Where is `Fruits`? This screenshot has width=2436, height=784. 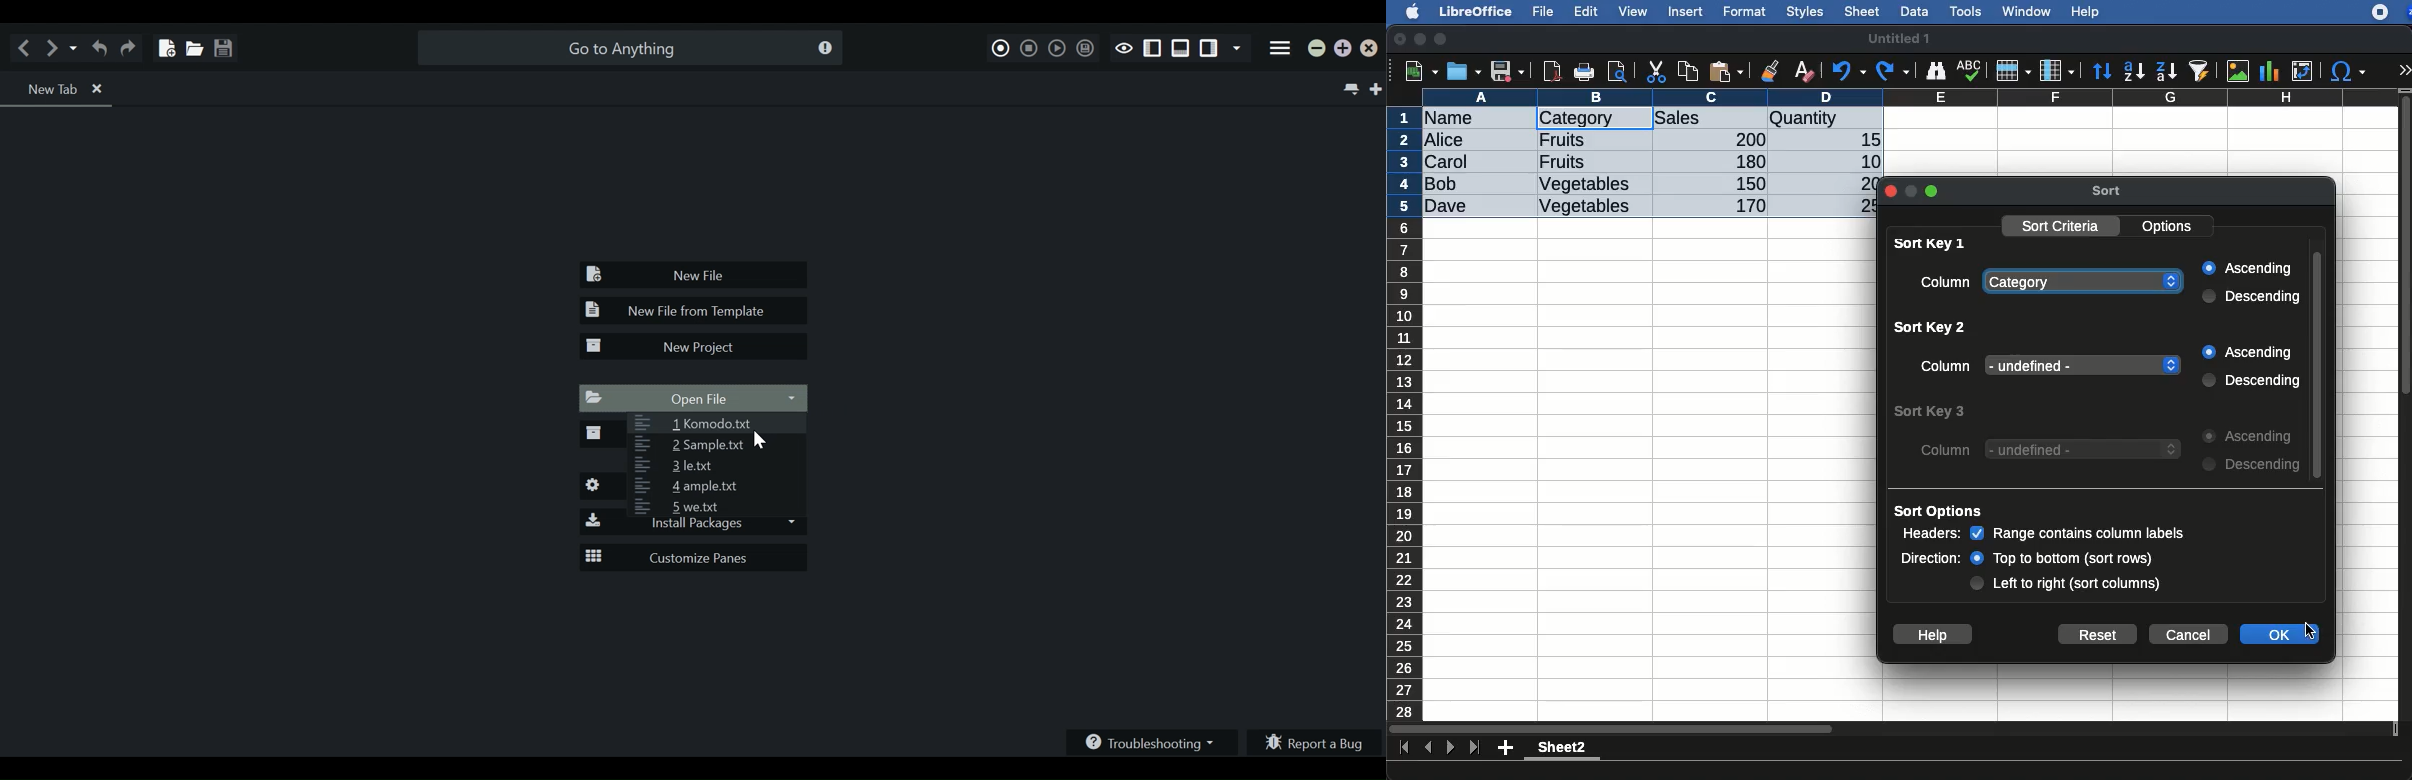 Fruits is located at coordinates (1563, 139).